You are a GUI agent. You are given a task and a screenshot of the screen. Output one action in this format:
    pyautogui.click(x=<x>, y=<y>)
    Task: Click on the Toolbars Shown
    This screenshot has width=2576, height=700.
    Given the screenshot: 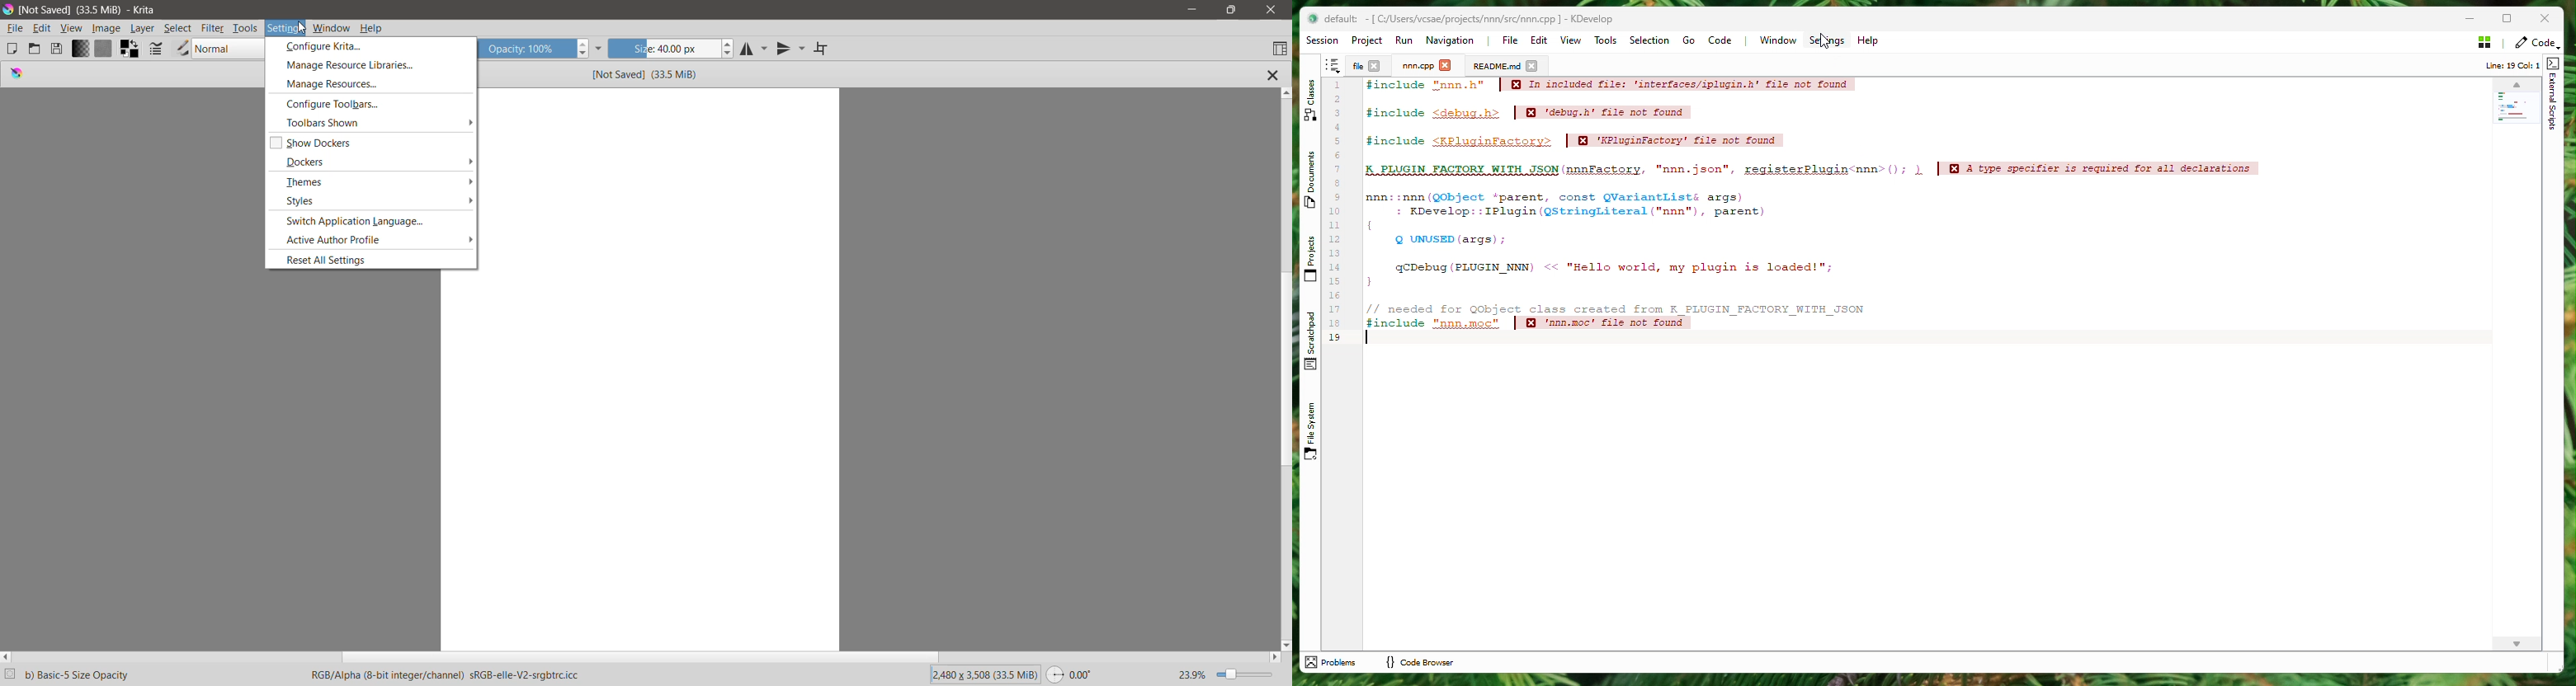 What is the action you would take?
    pyautogui.click(x=377, y=122)
    